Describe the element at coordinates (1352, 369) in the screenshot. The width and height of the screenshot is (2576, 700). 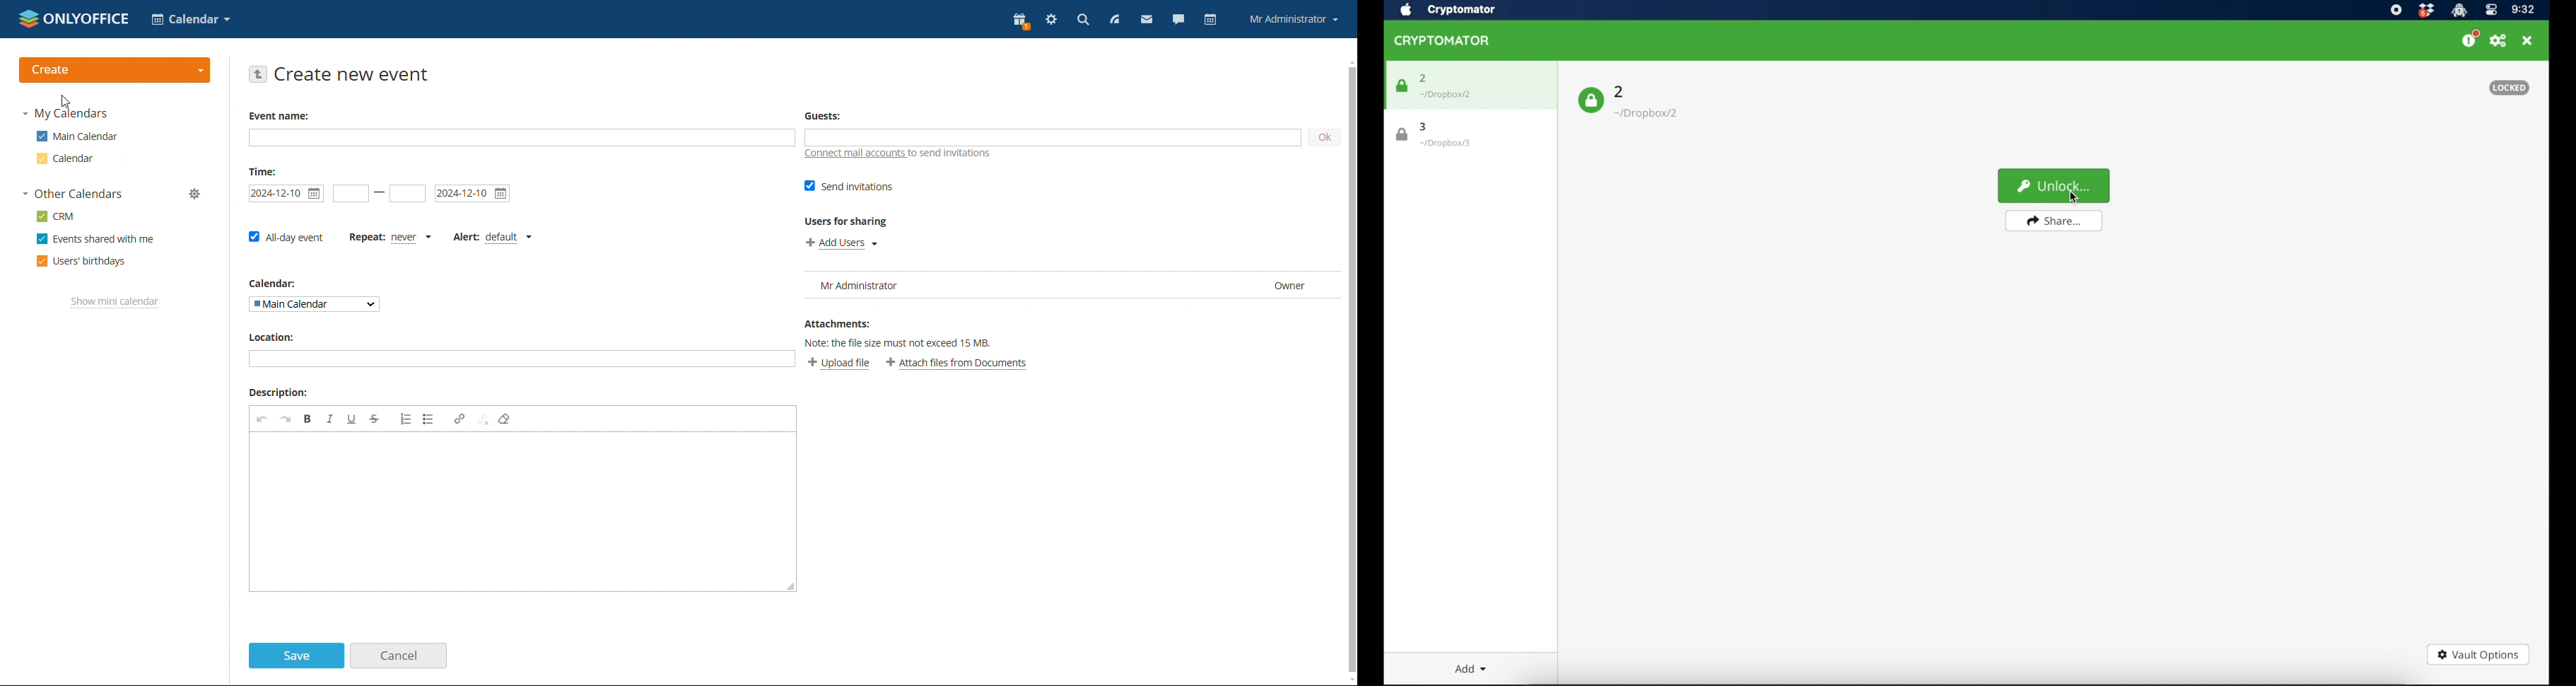
I see `scrollbar` at that location.